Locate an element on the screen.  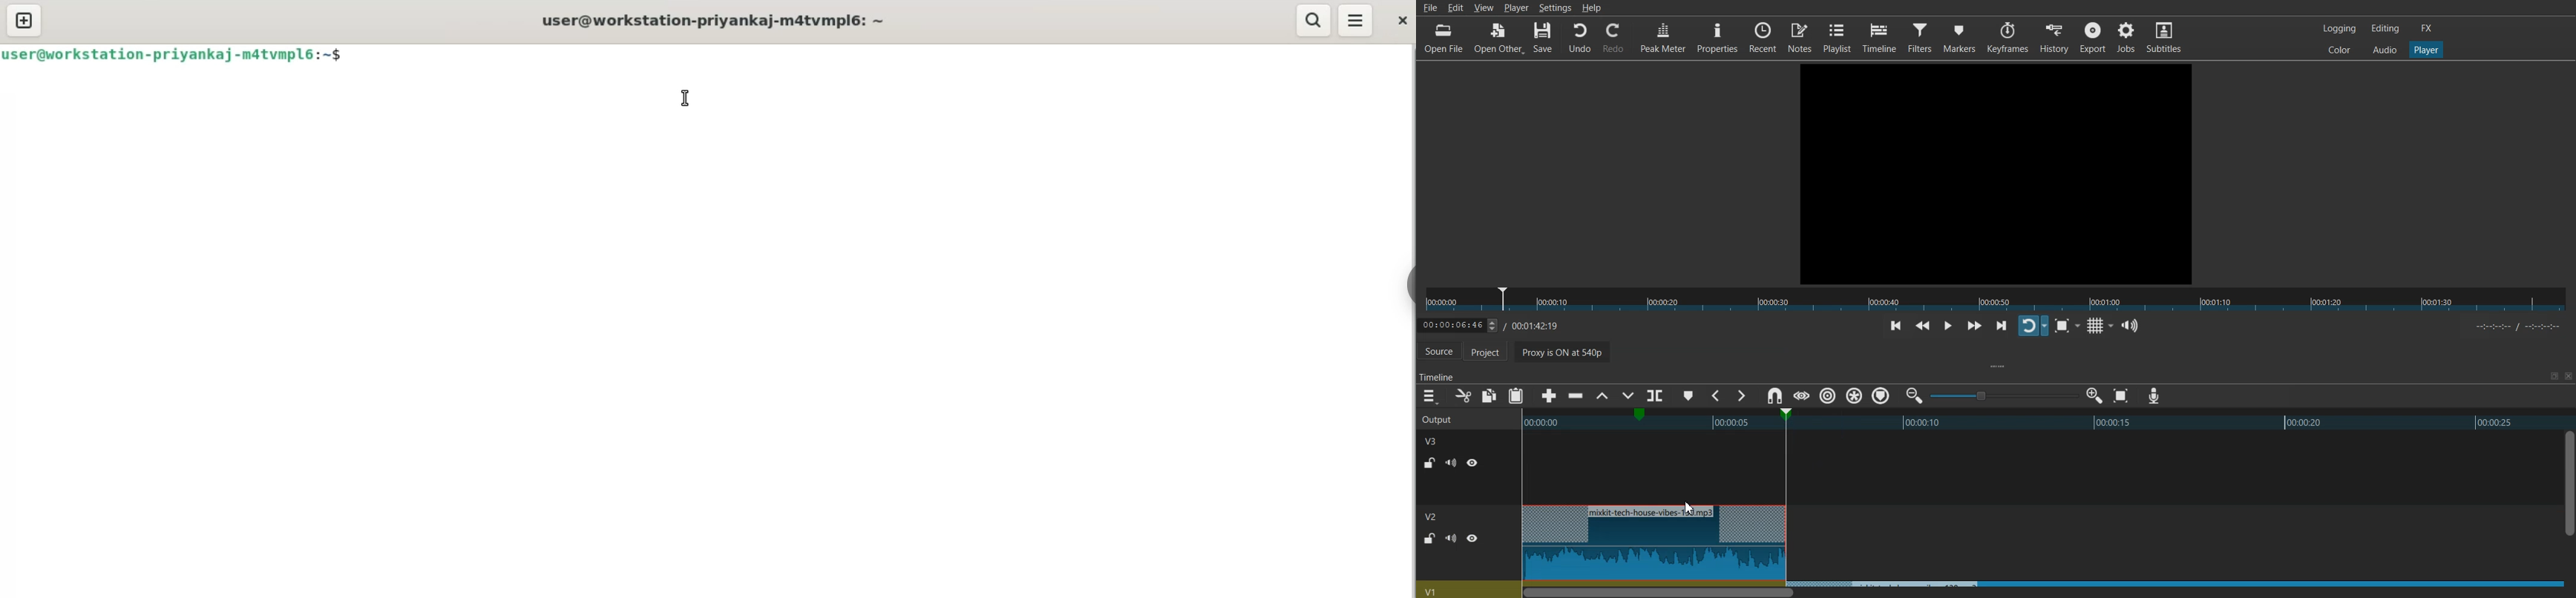
Jobs is located at coordinates (2125, 36).